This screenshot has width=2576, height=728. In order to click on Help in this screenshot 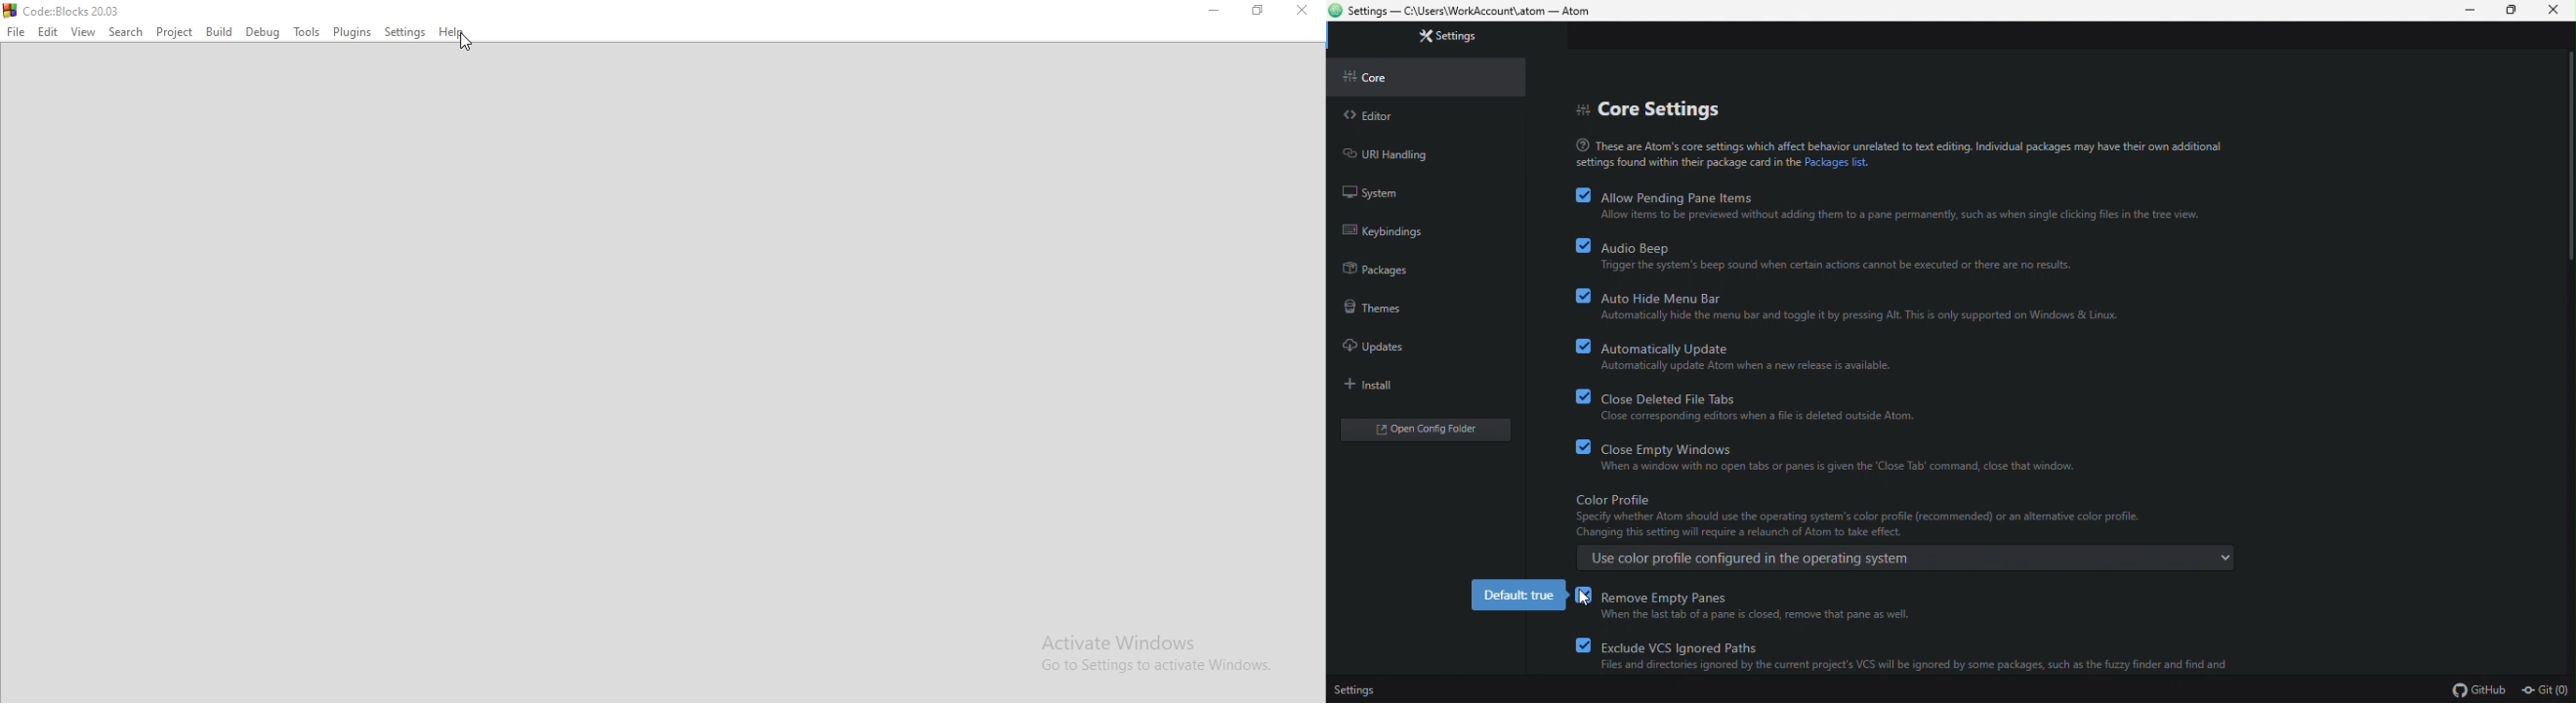, I will do `click(450, 33)`.